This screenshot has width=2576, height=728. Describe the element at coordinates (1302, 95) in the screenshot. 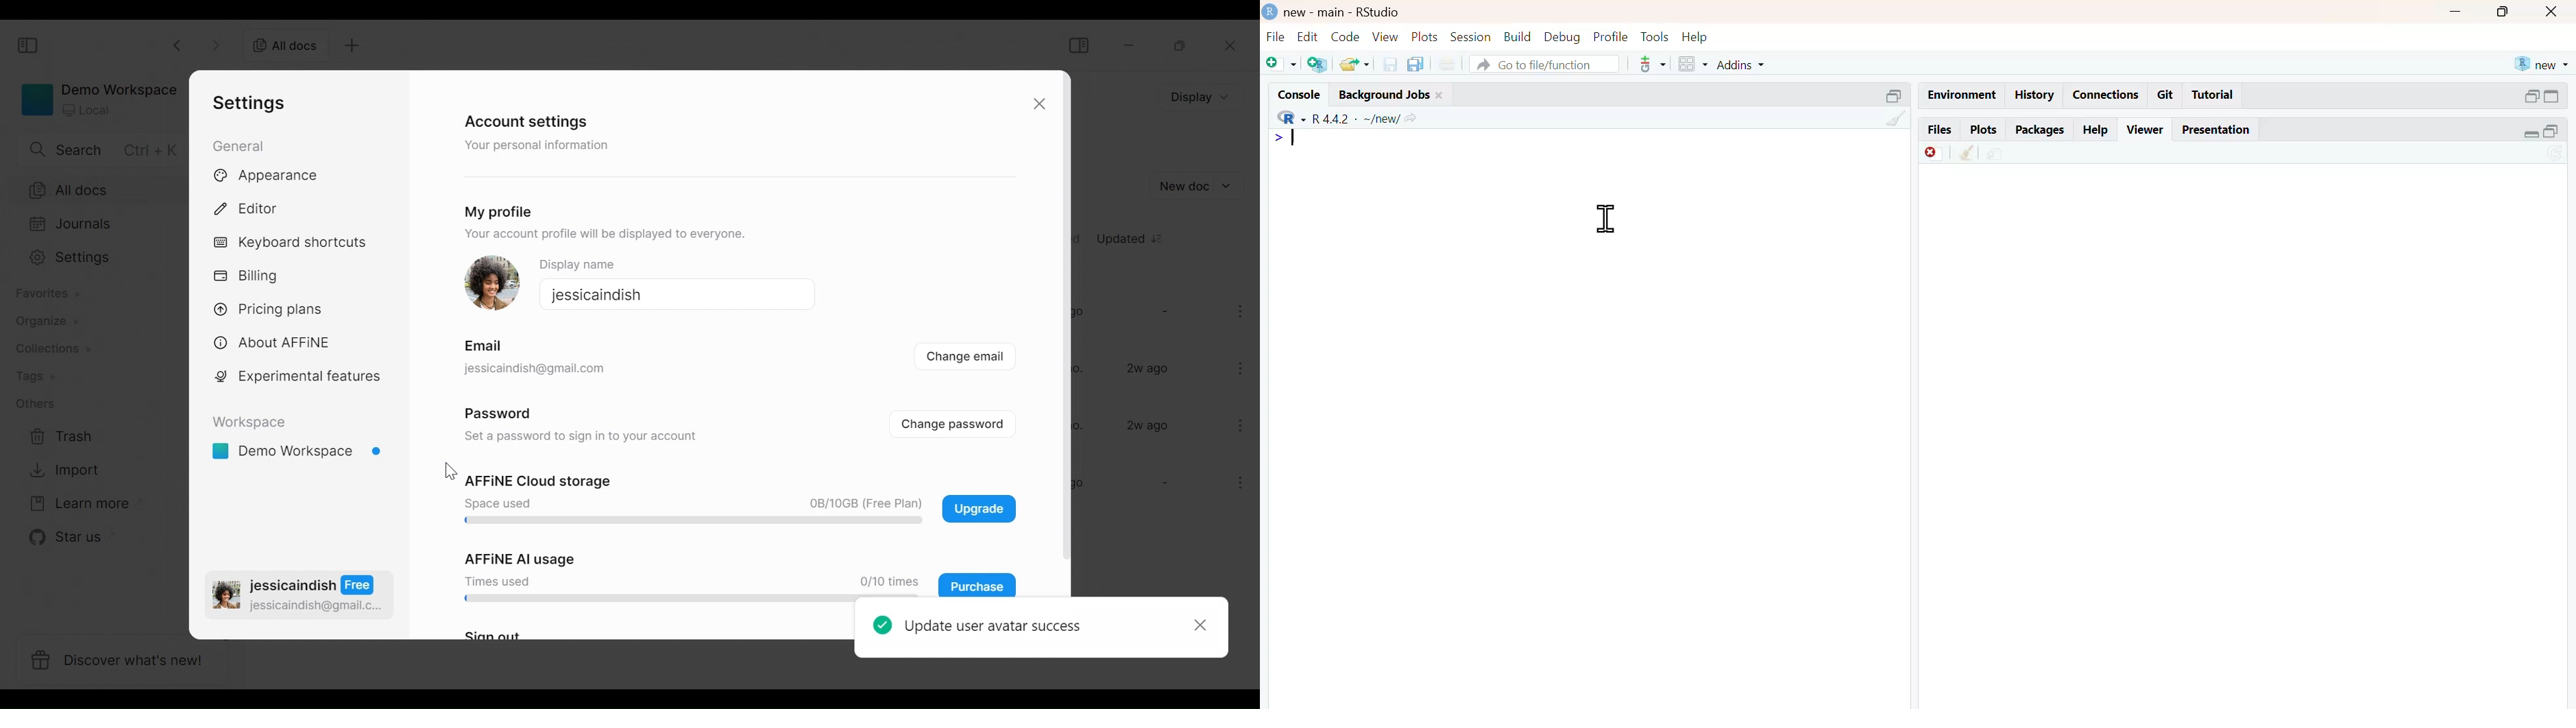

I see `console` at that location.